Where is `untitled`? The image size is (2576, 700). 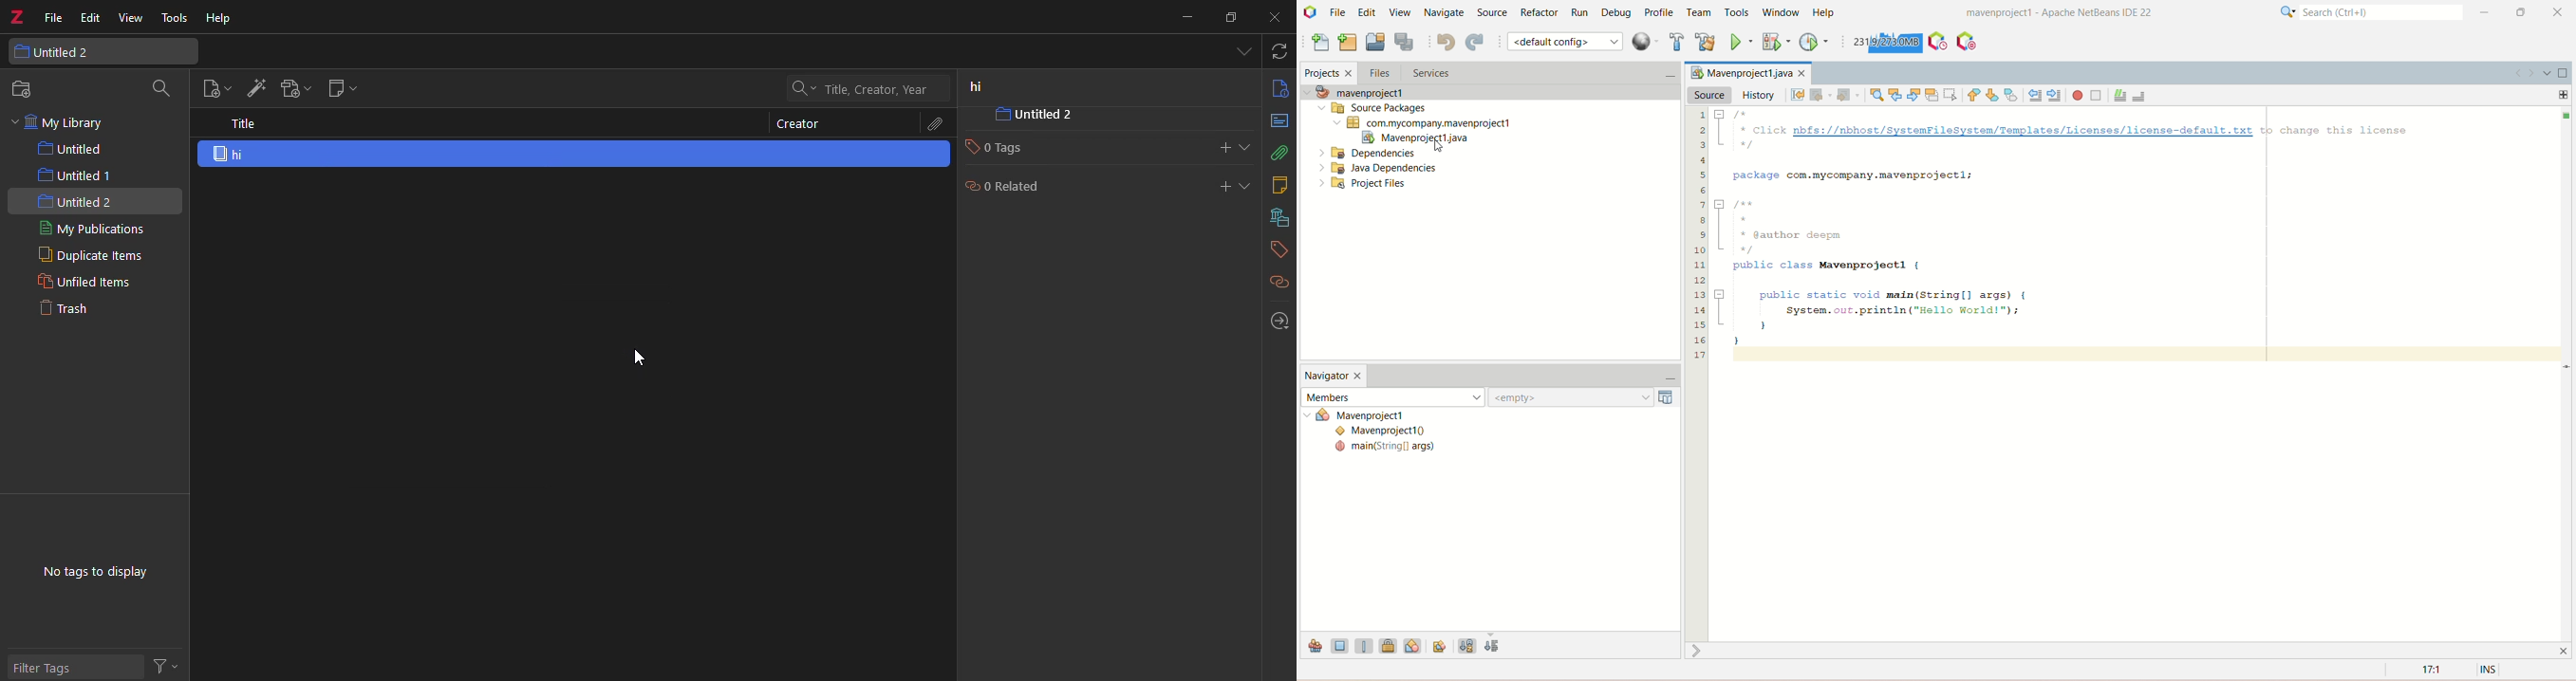 untitled is located at coordinates (77, 149).